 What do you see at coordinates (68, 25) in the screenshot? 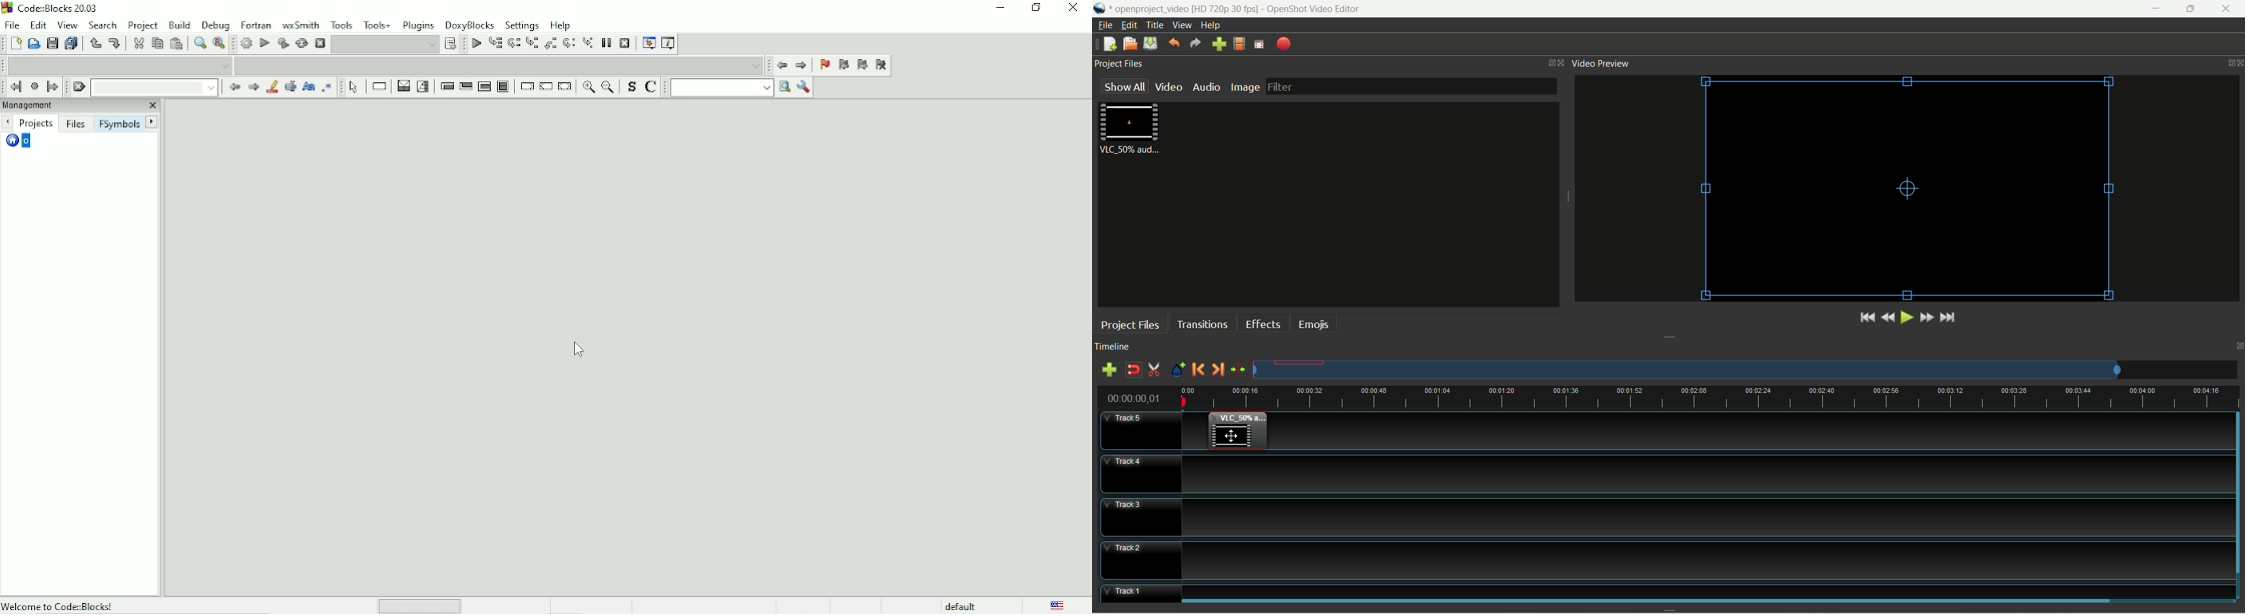
I see `View` at bounding box center [68, 25].